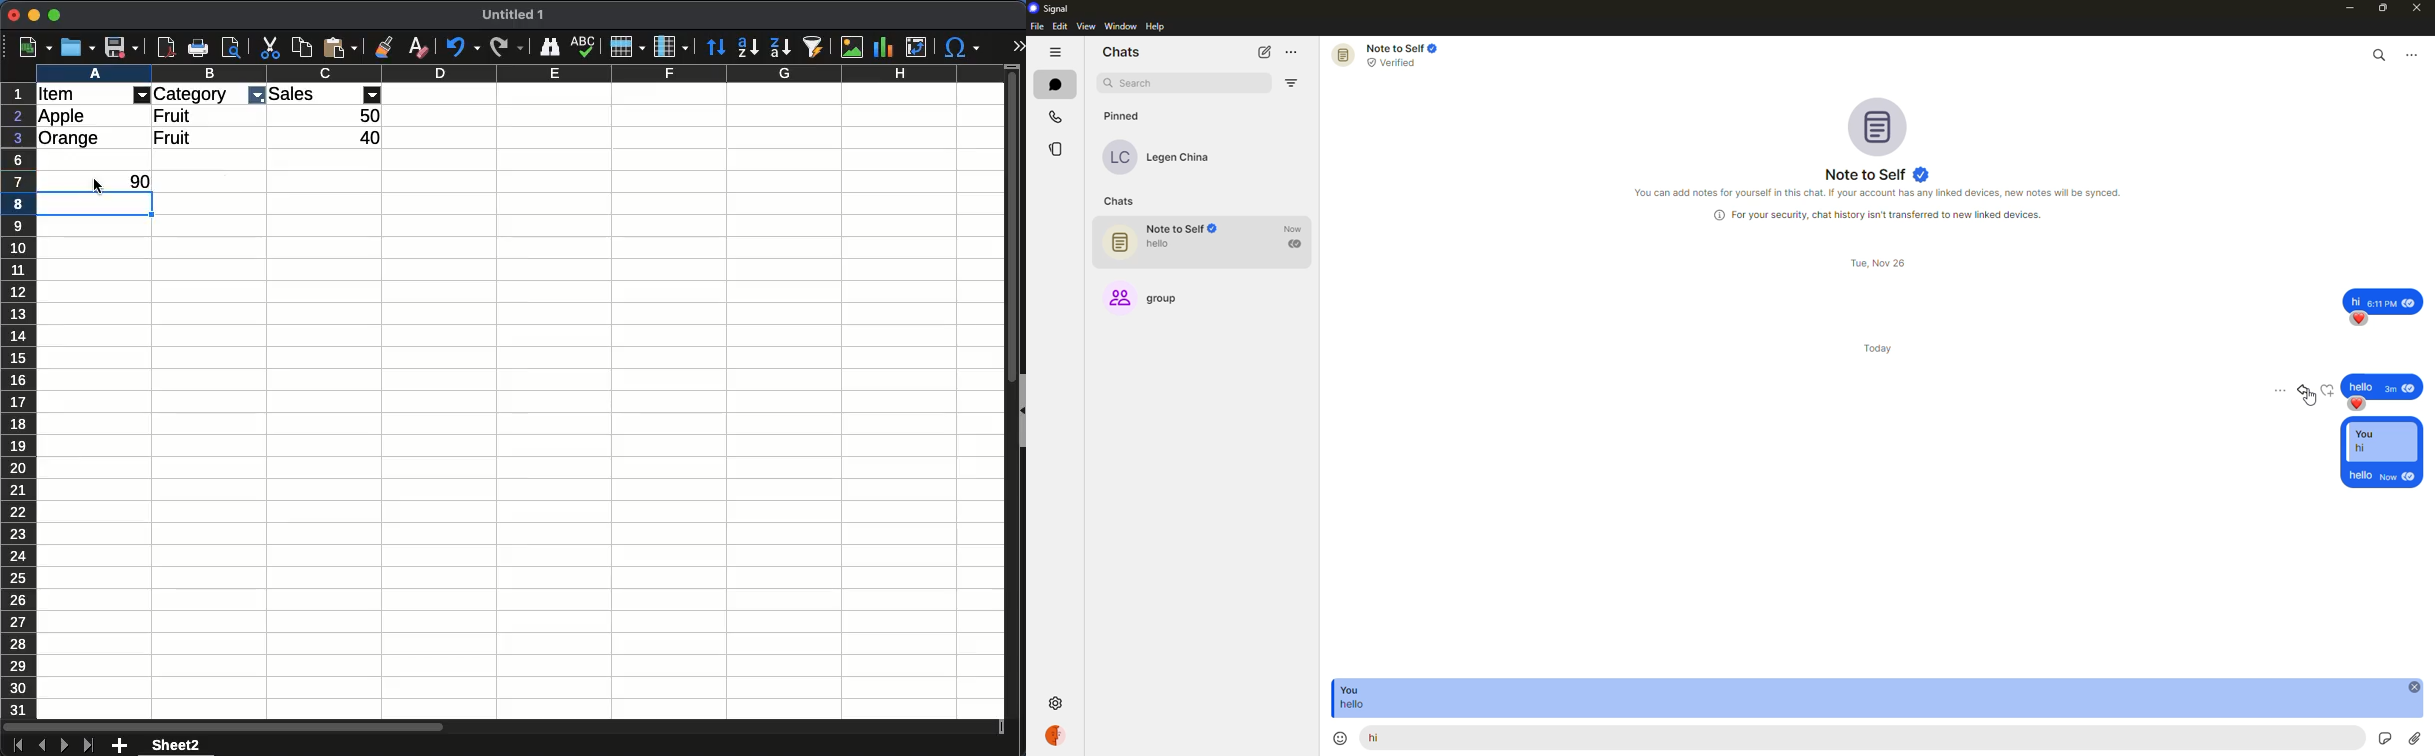  I want to click on scroll, so click(1008, 402).